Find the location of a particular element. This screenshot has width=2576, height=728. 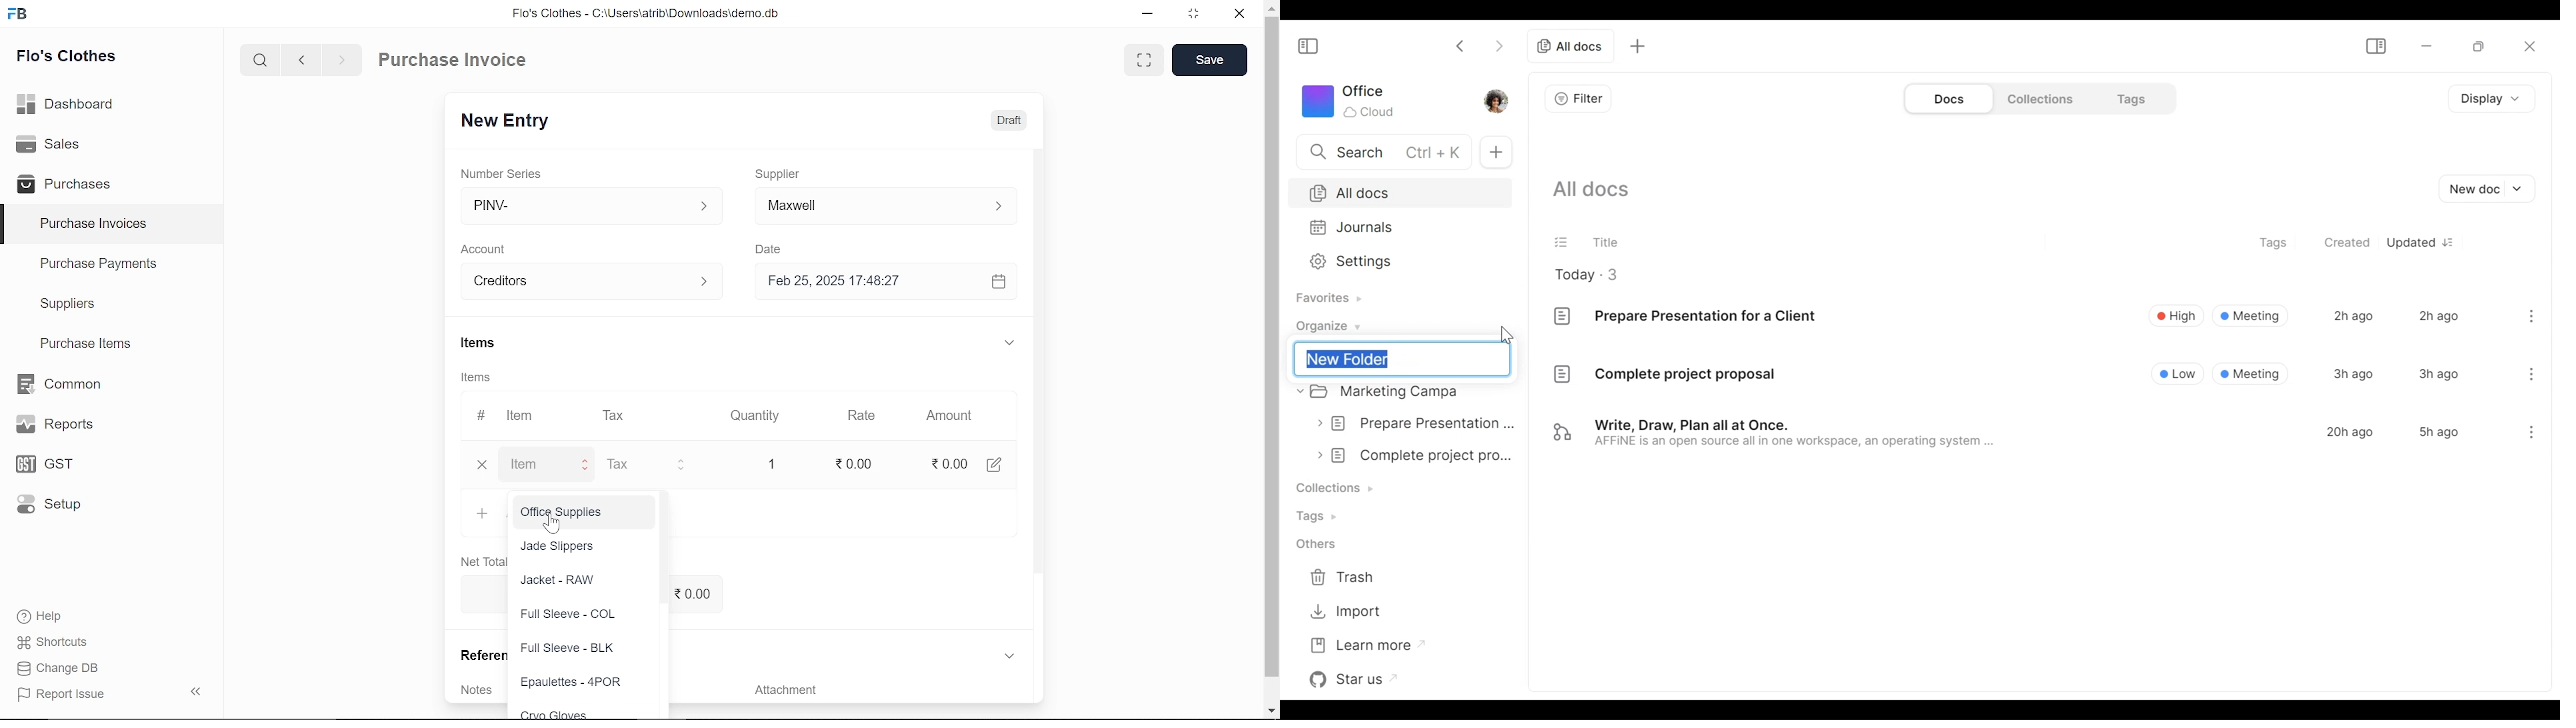

Supplier is located at coordinates (797, 172).